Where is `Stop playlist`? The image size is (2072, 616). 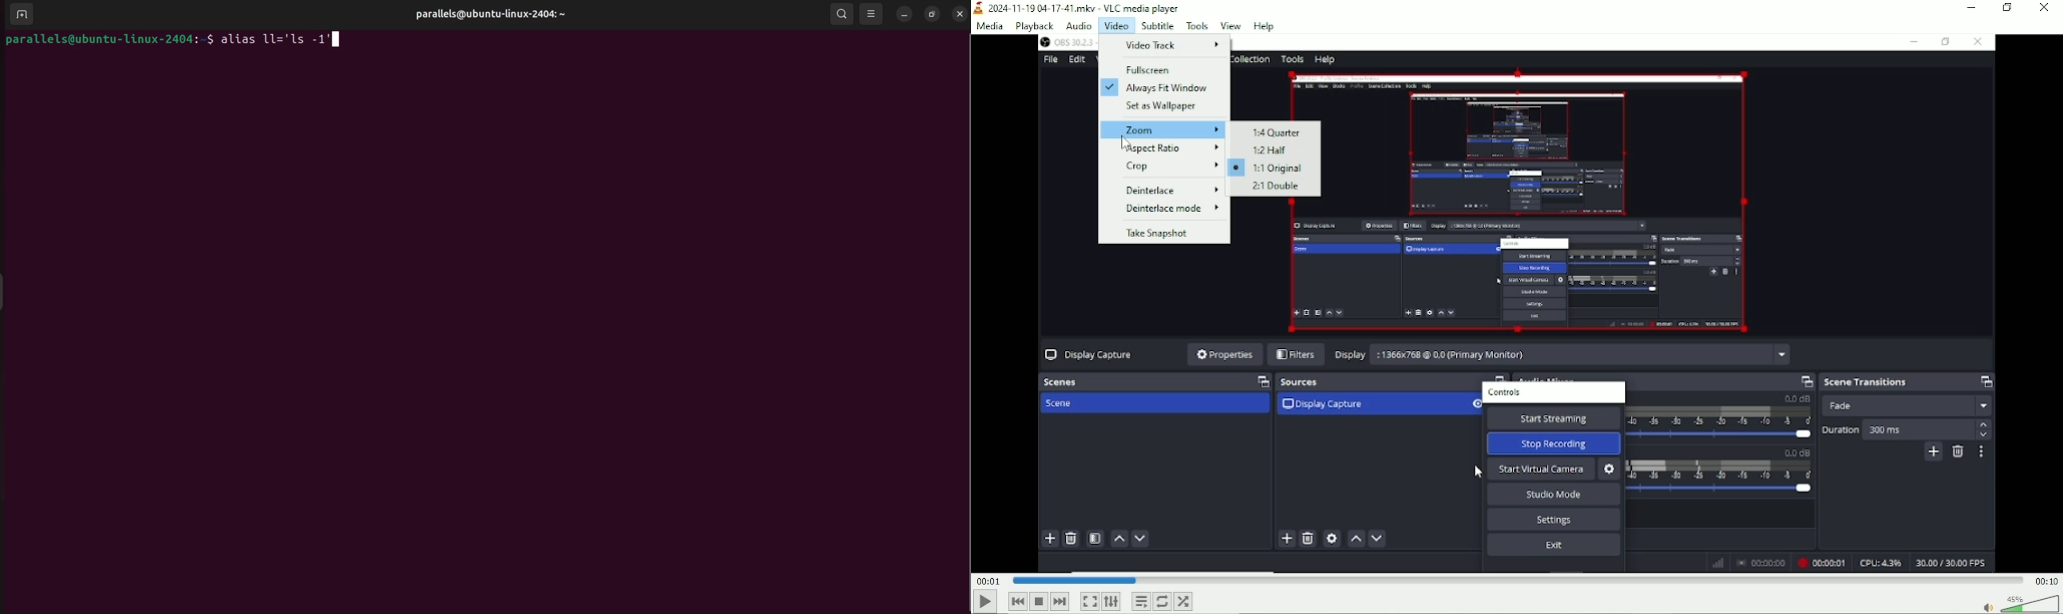 Stop playlist is located at coordinates (1039, 601).